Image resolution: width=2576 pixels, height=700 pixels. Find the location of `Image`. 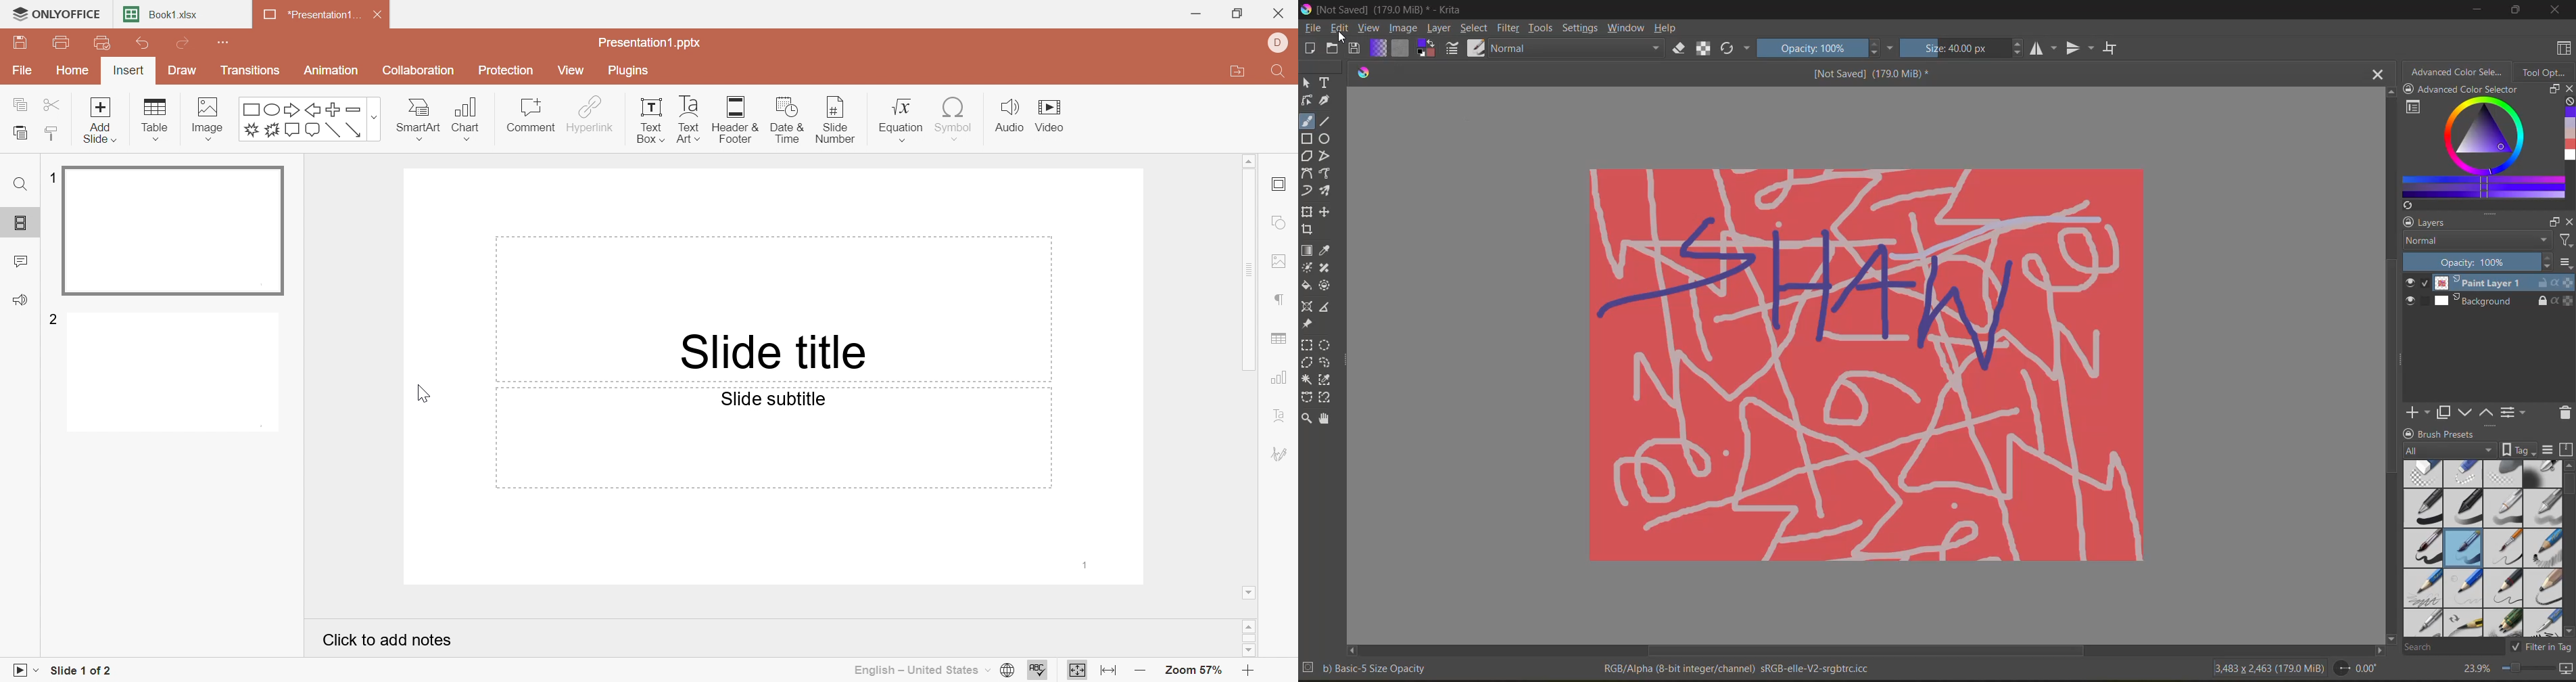

Image is located at coordinates (212, 119).